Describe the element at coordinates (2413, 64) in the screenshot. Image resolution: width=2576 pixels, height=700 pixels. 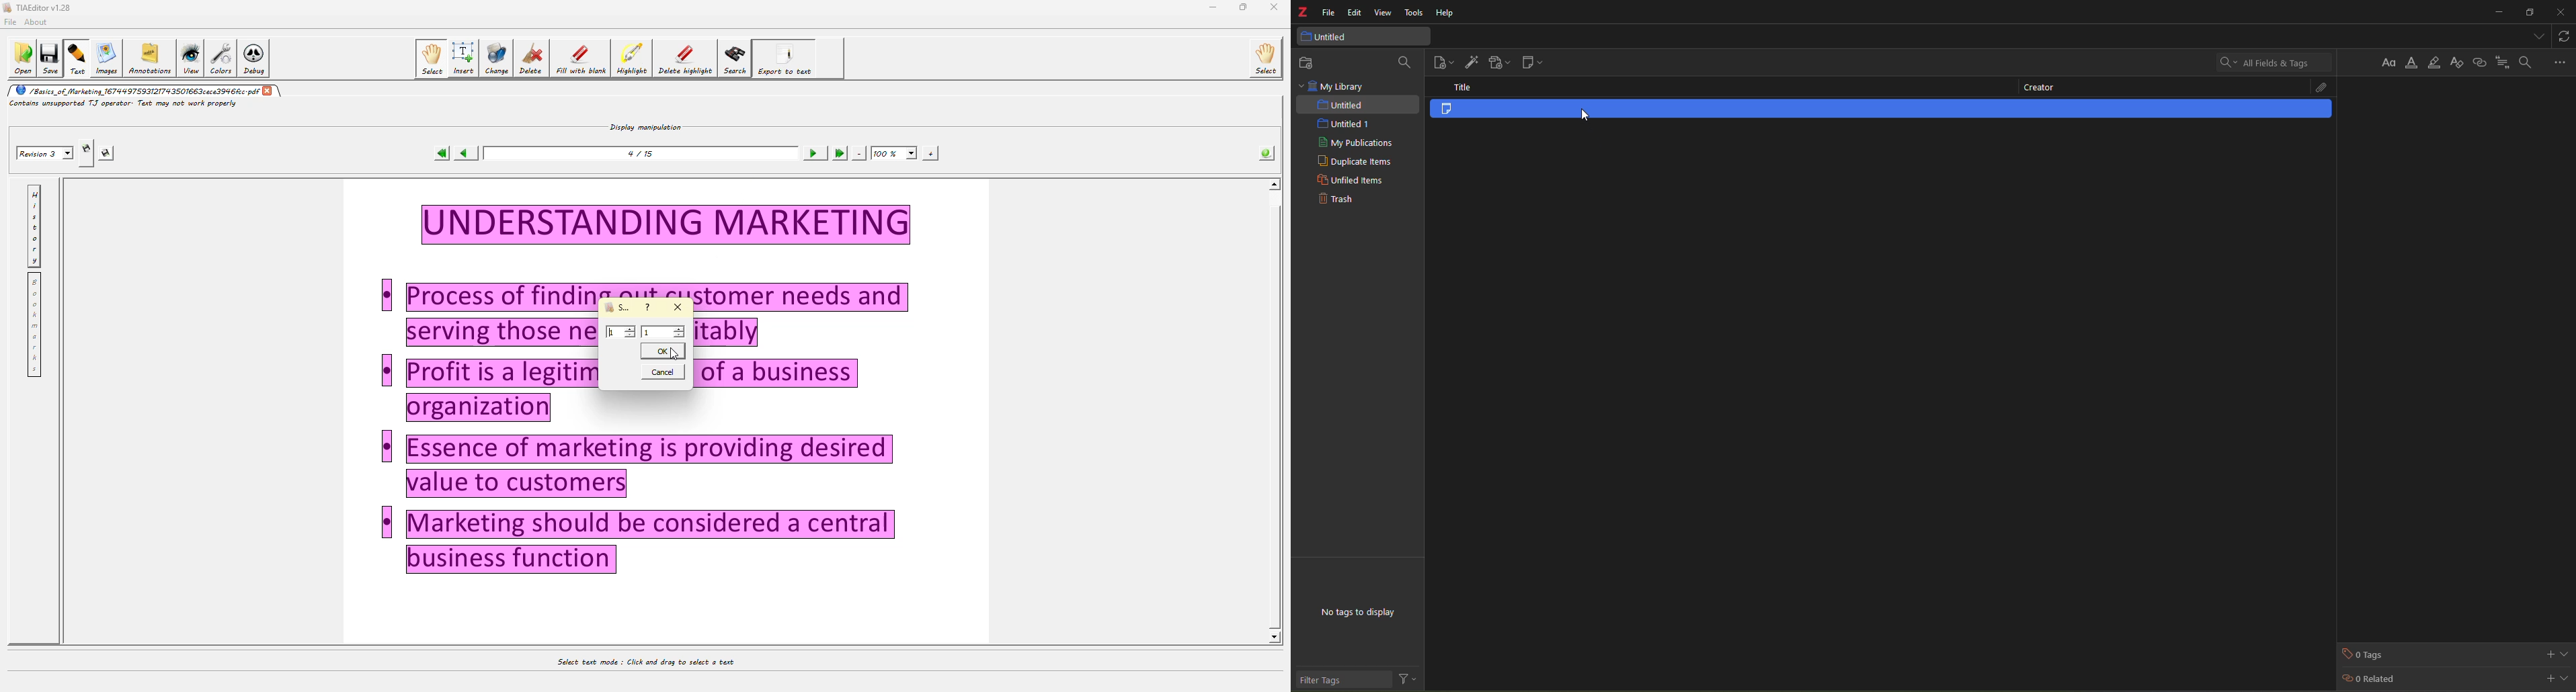
I see `text color` at that location.